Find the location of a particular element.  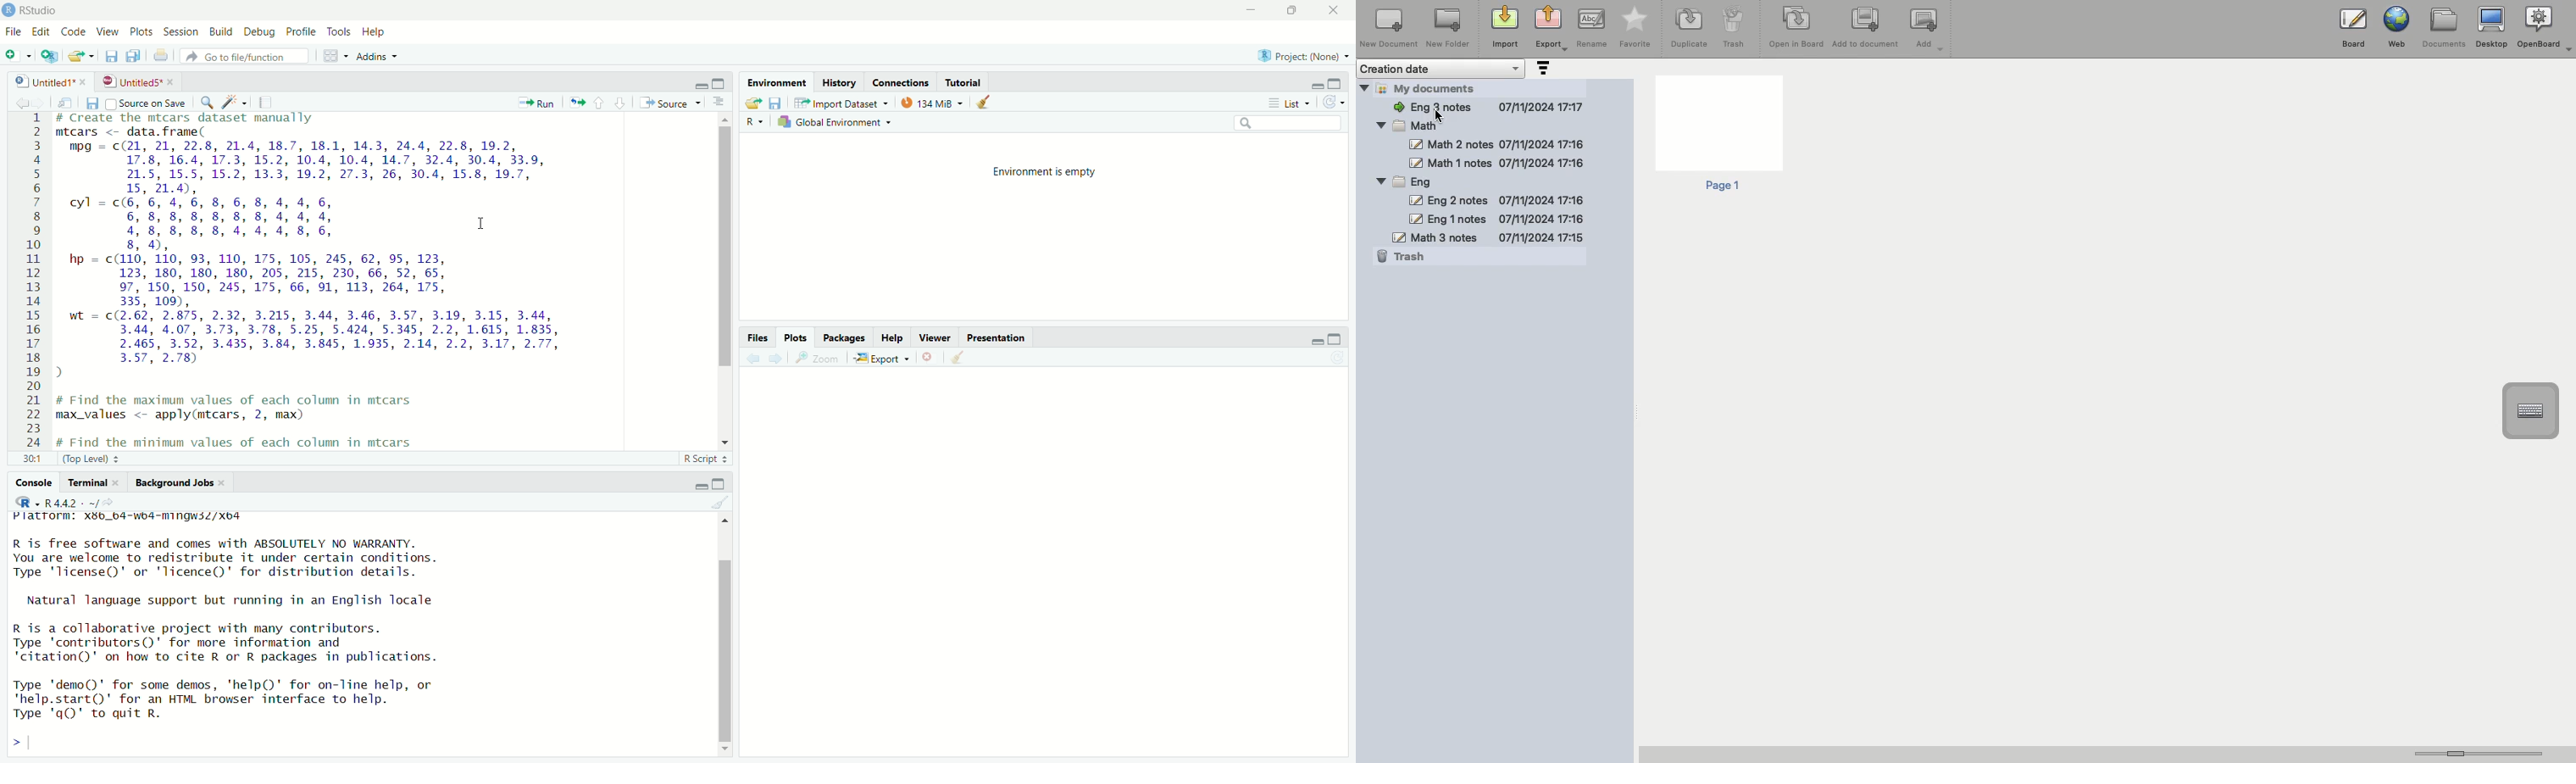

spark is located at coordinates (235, 104).